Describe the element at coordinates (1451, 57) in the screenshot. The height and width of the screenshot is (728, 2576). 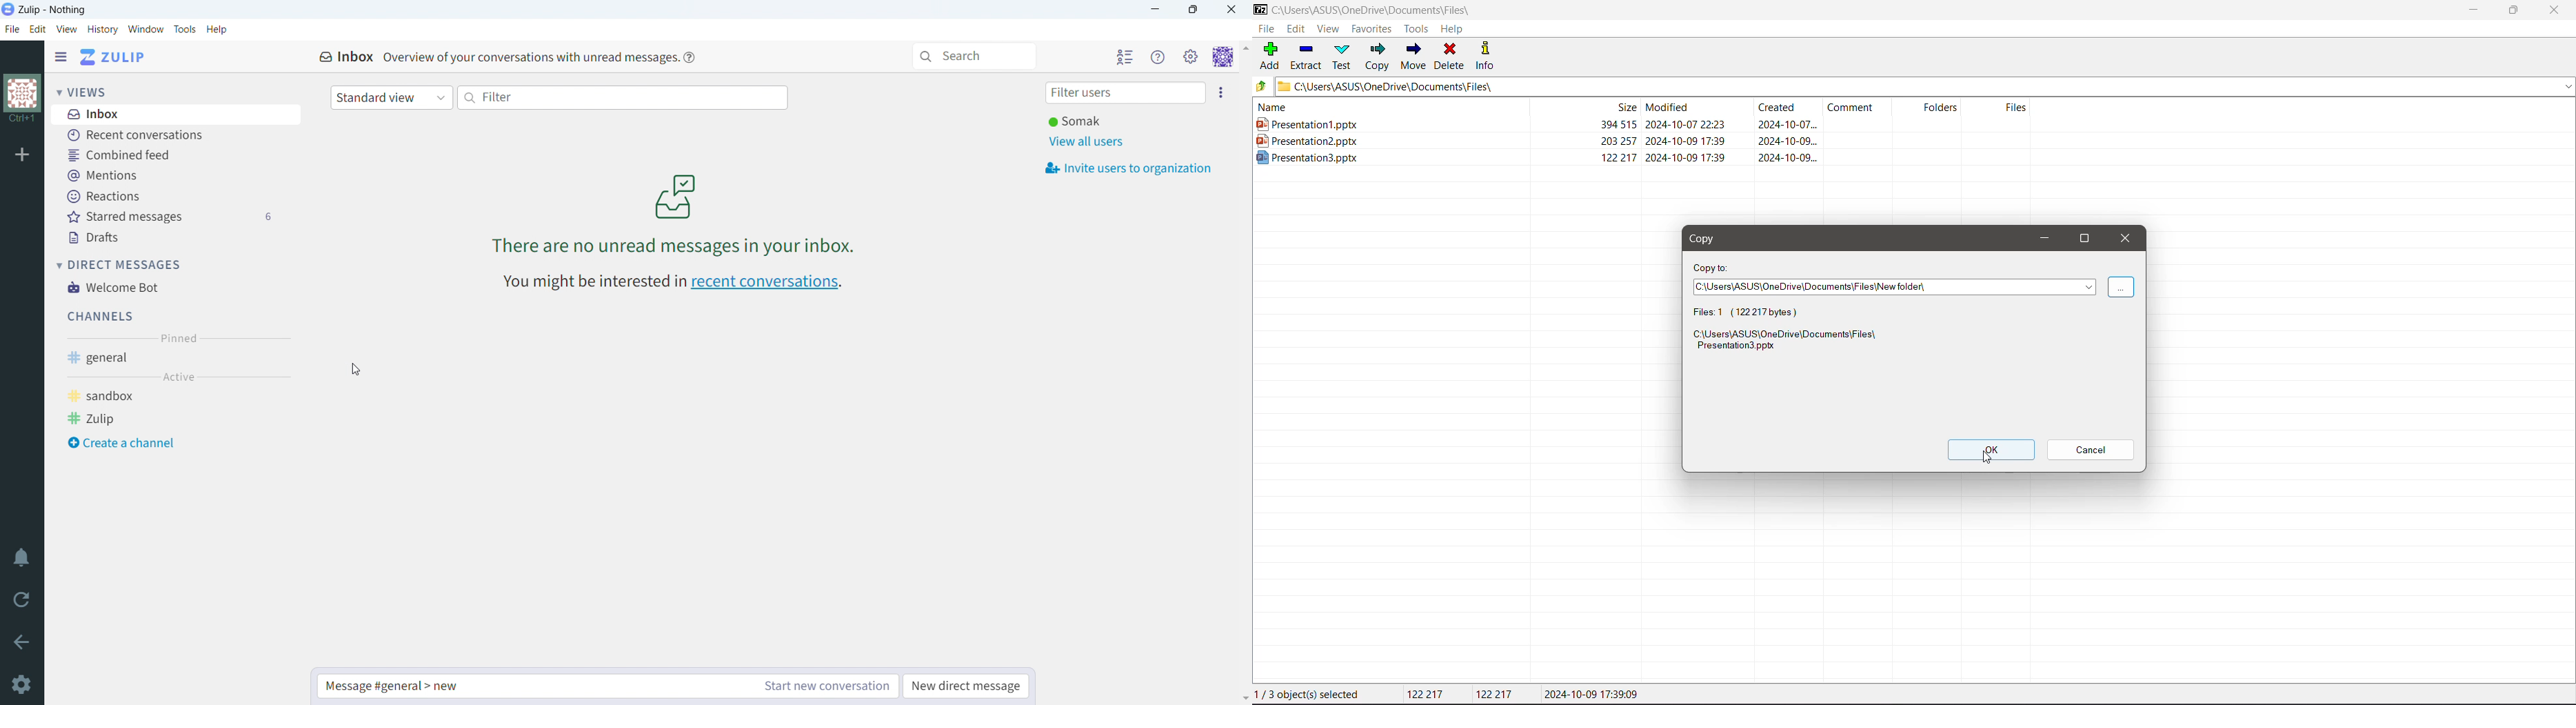
I see `Delete` at that location.